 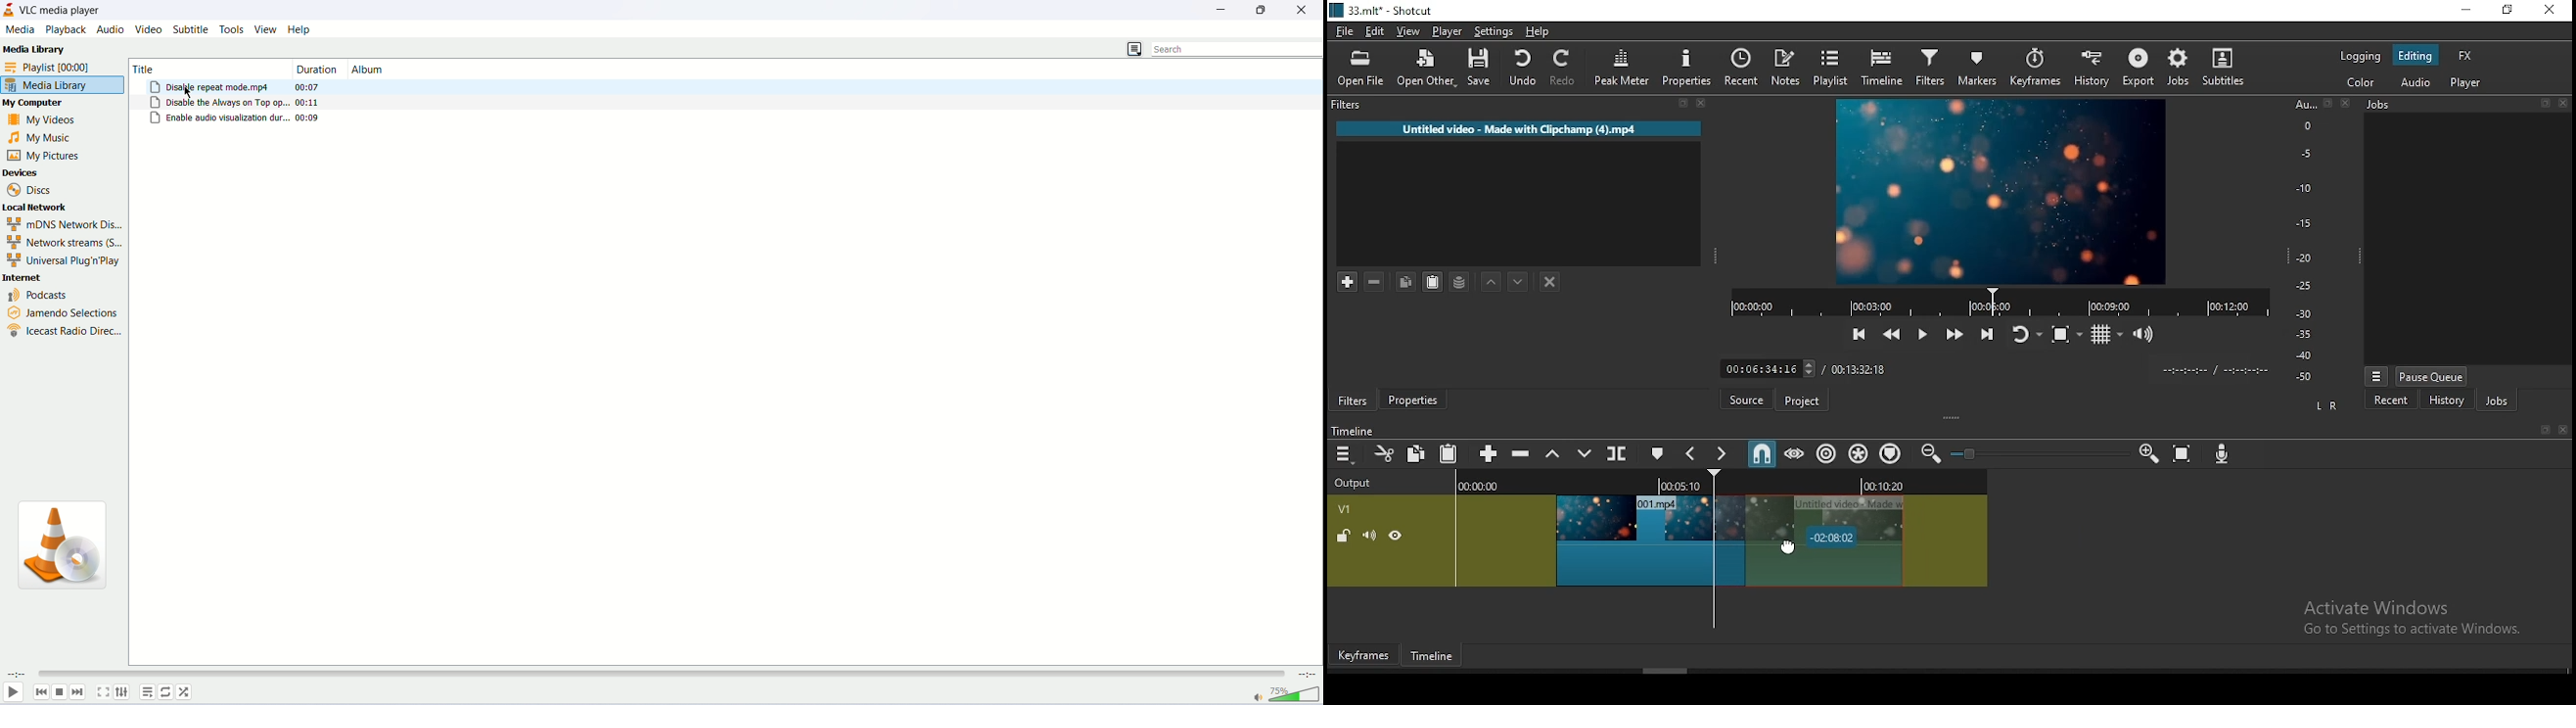 What do you see at coordinates (63, 243) in the screenshot?
I see `network streams` at bounding box center [63, 243].